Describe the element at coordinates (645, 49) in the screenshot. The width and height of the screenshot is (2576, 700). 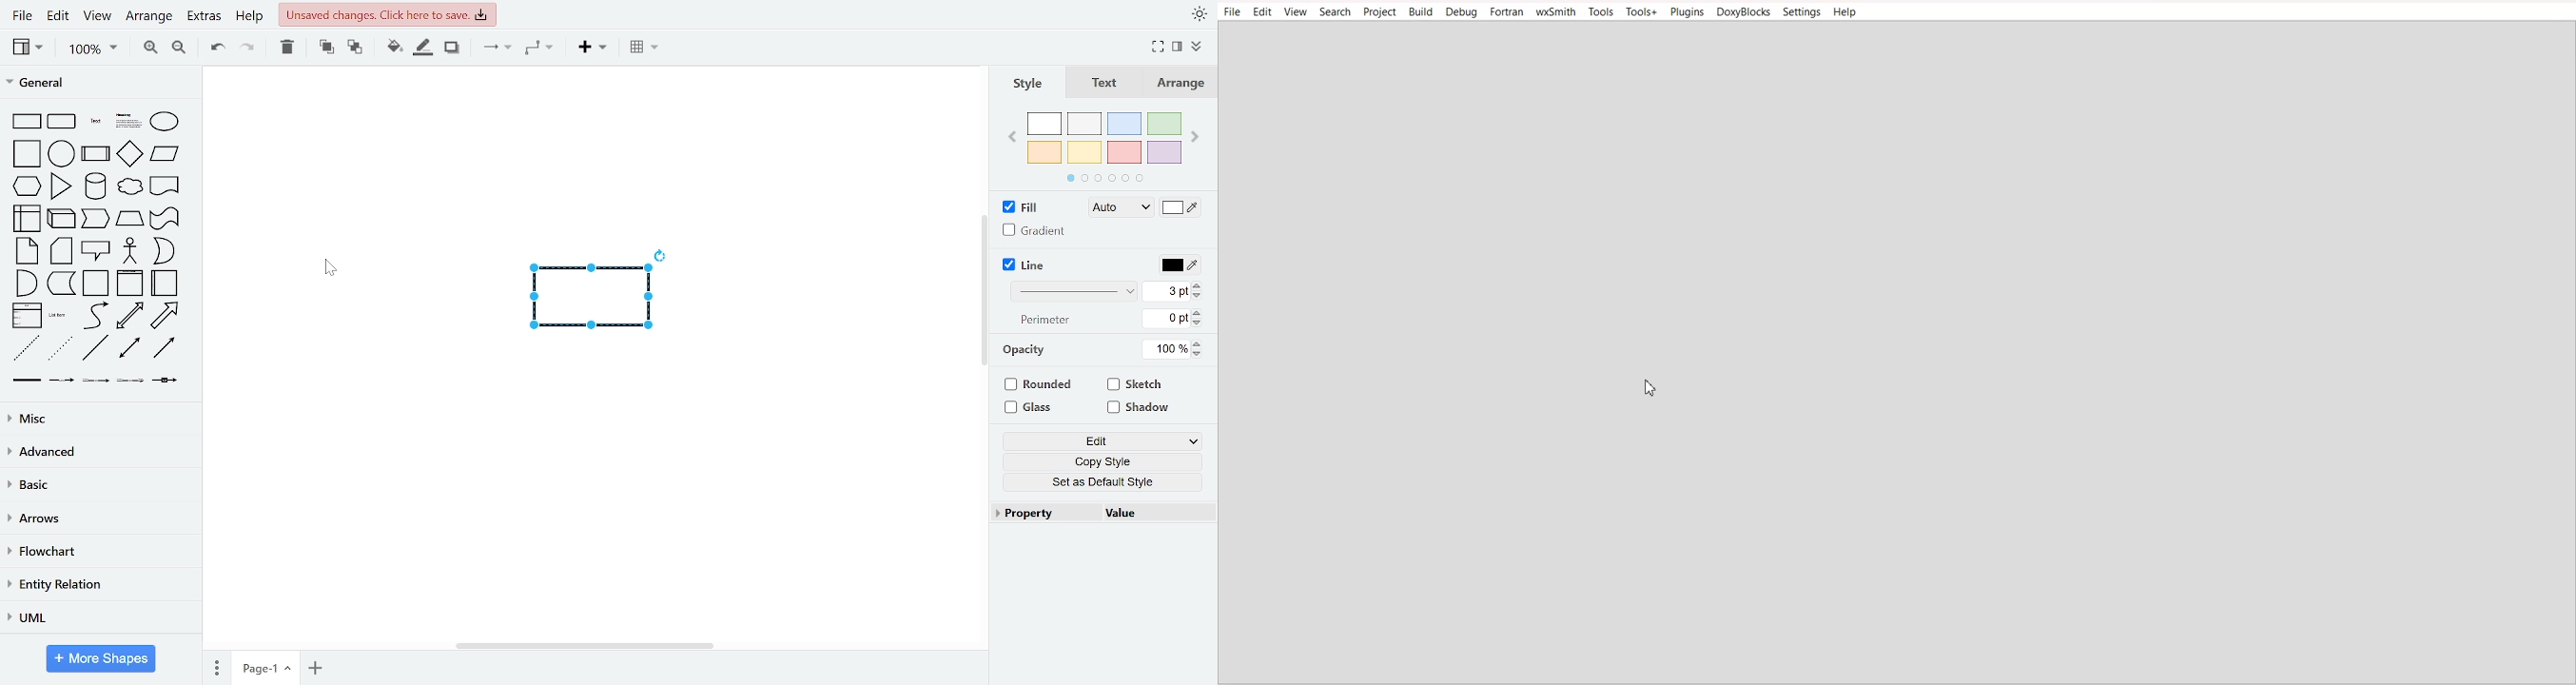
I see `table` at that location.